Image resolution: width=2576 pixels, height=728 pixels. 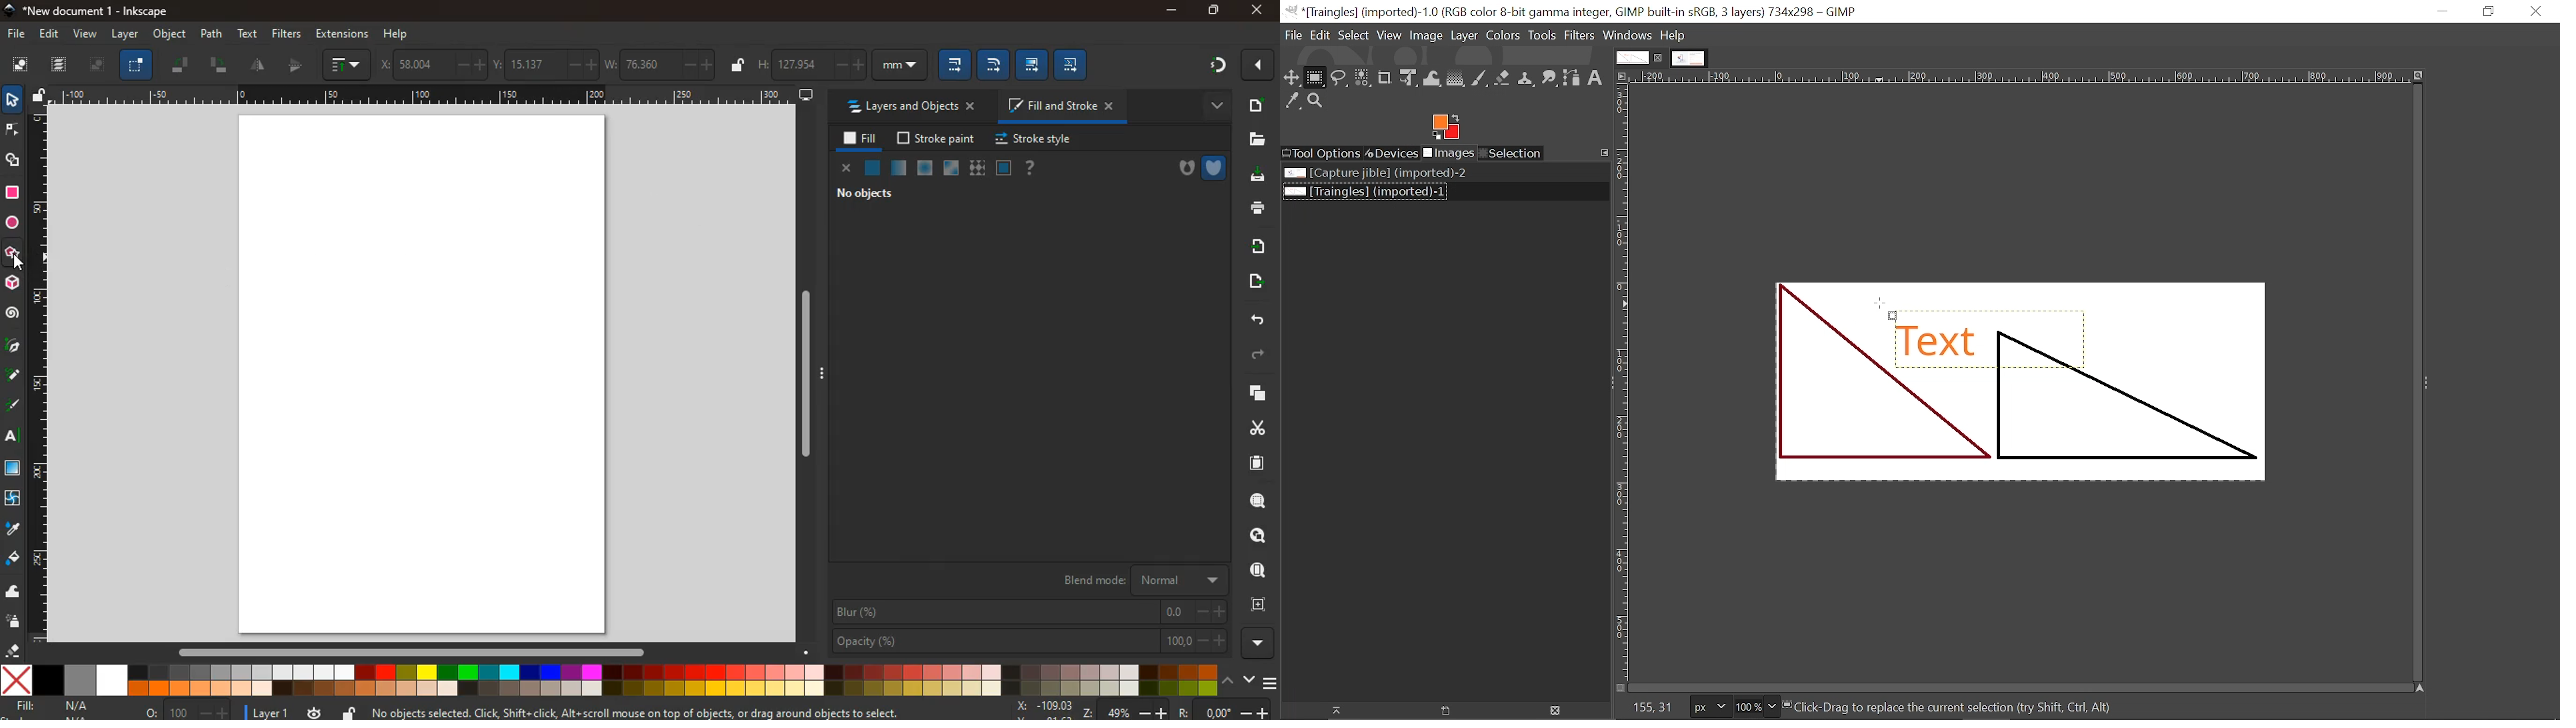 What do you see at coordinates (740, 67) in the screenshot?
I see `unlock` at bounding box center [740, 67].